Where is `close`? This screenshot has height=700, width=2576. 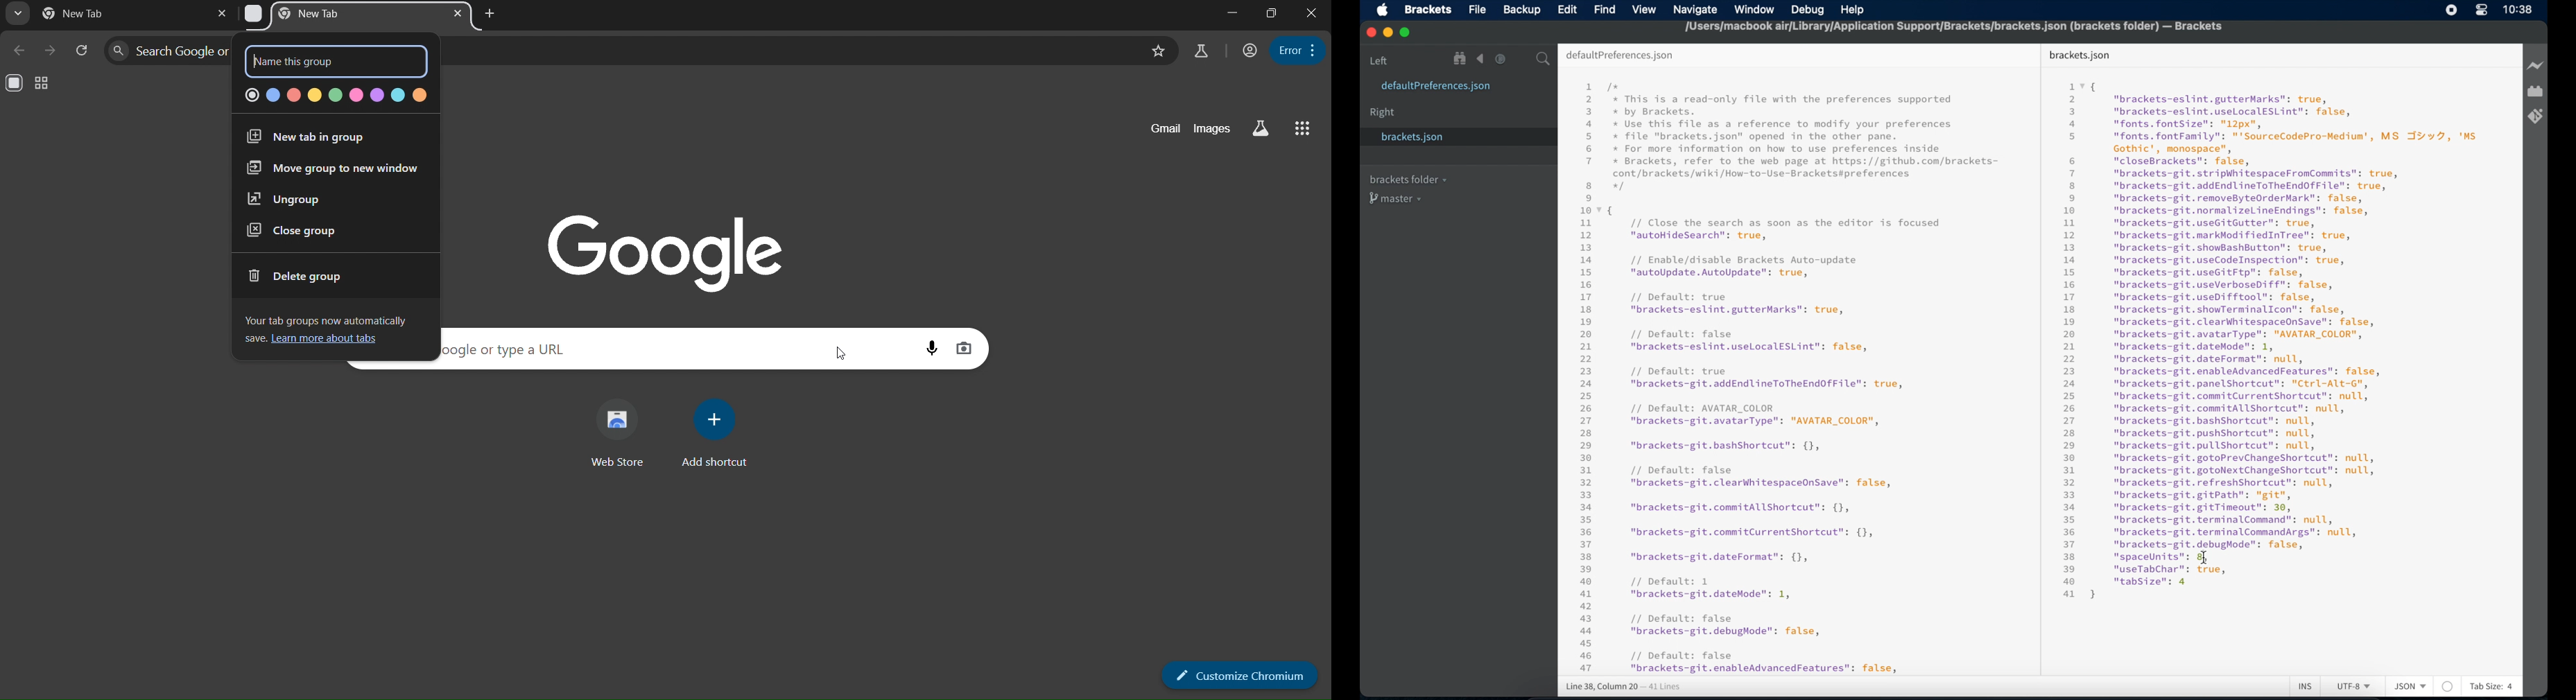 close is located at coordinates (1372, 33).